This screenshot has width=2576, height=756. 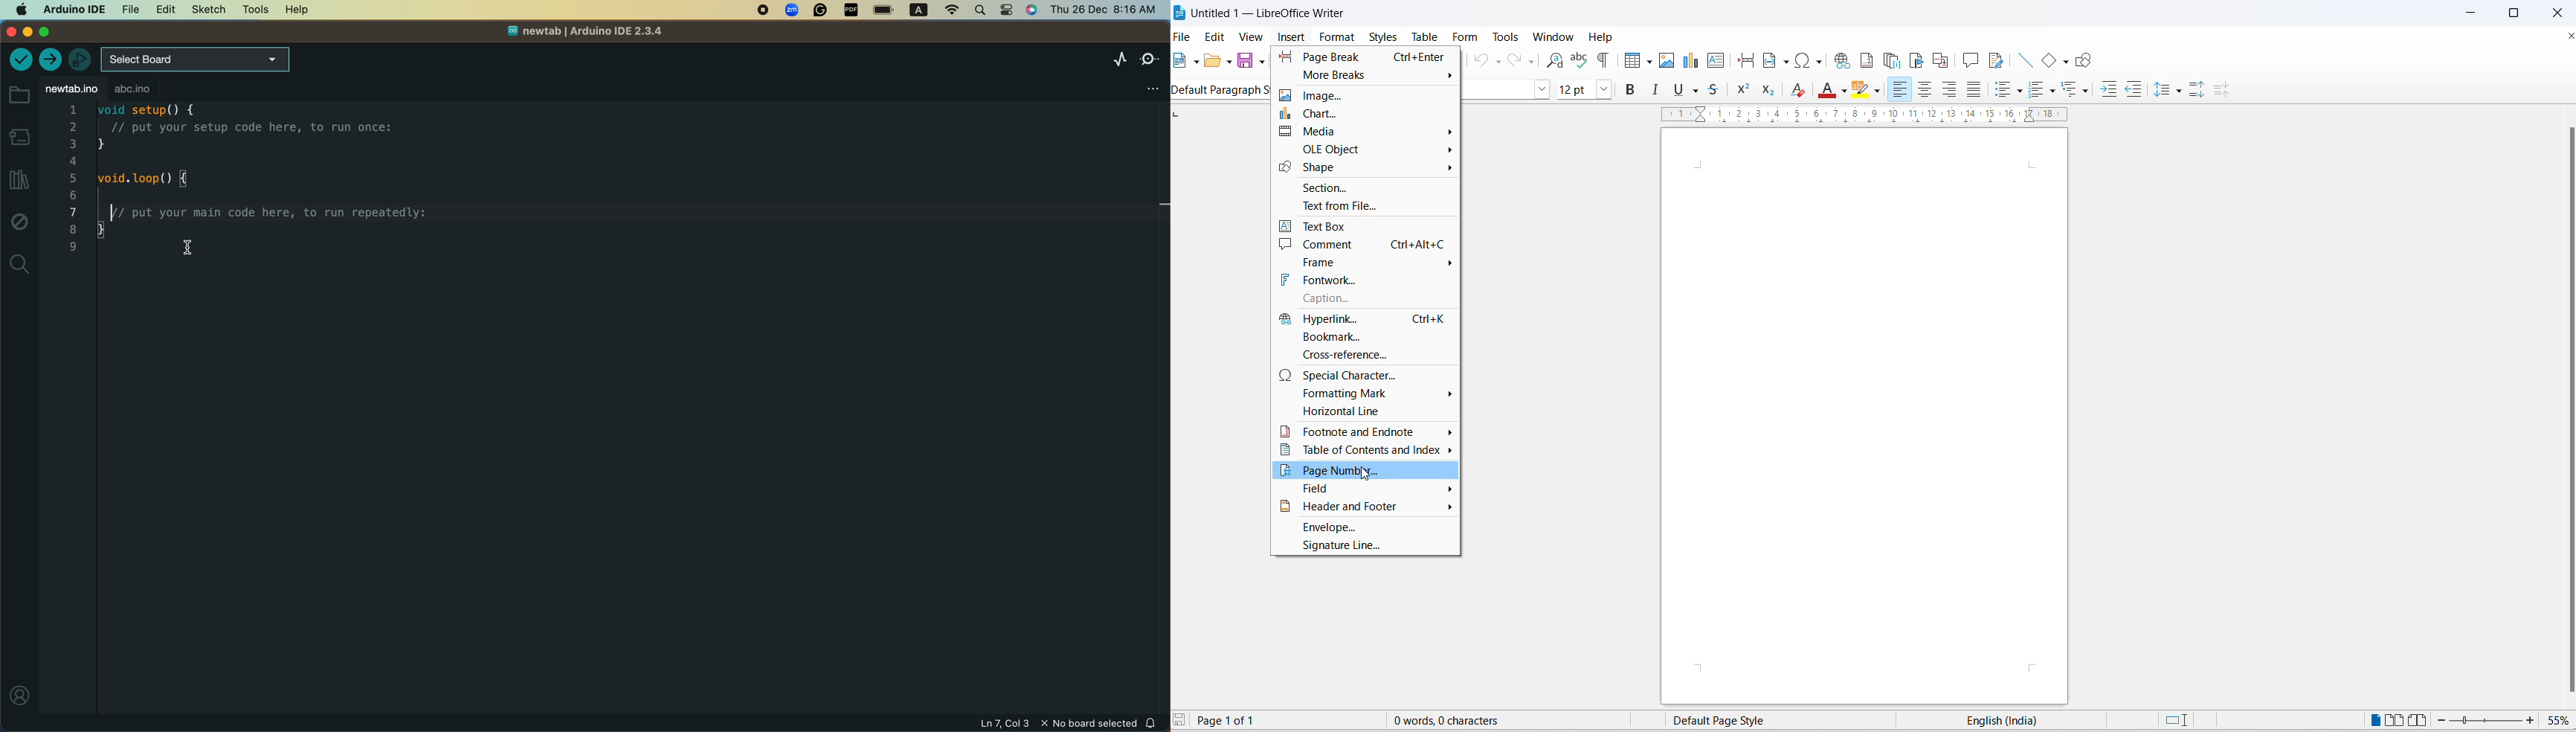 I want to click on insert hyperlink, so click(x=1841, y=60).